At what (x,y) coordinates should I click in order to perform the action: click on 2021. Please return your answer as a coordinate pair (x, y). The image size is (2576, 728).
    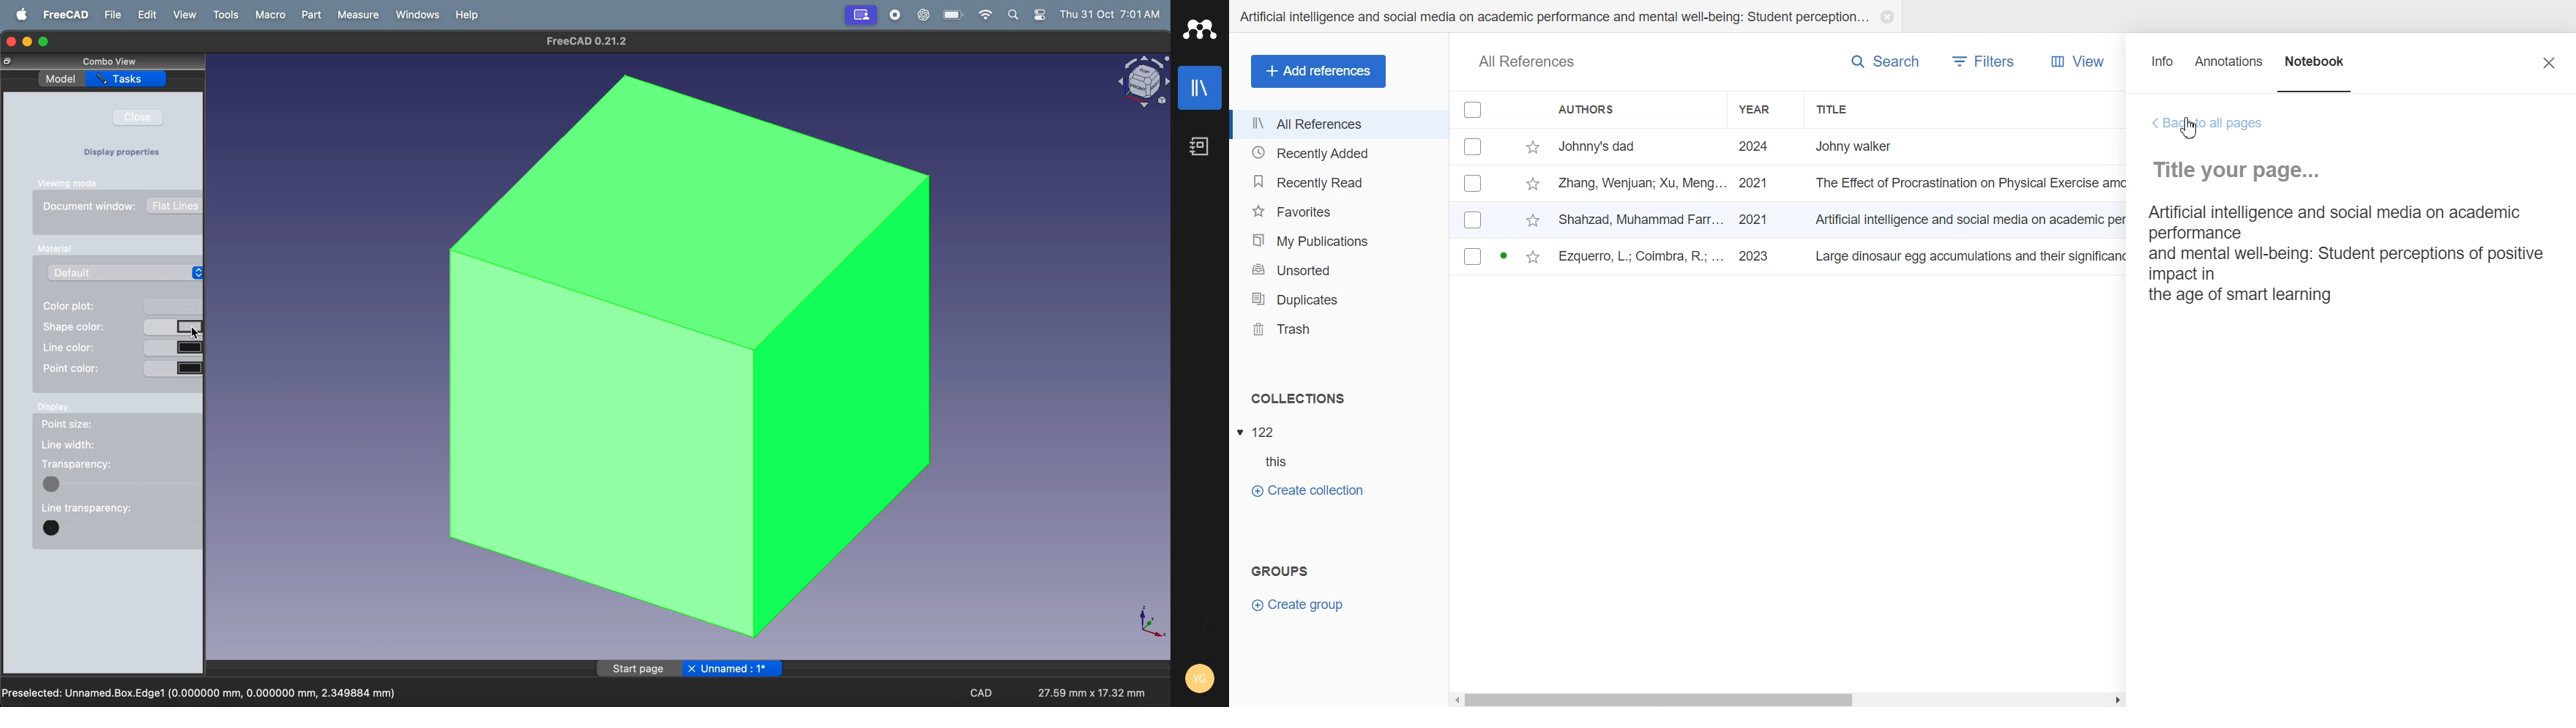
    Looking at the image, I should click on (1754, 184).